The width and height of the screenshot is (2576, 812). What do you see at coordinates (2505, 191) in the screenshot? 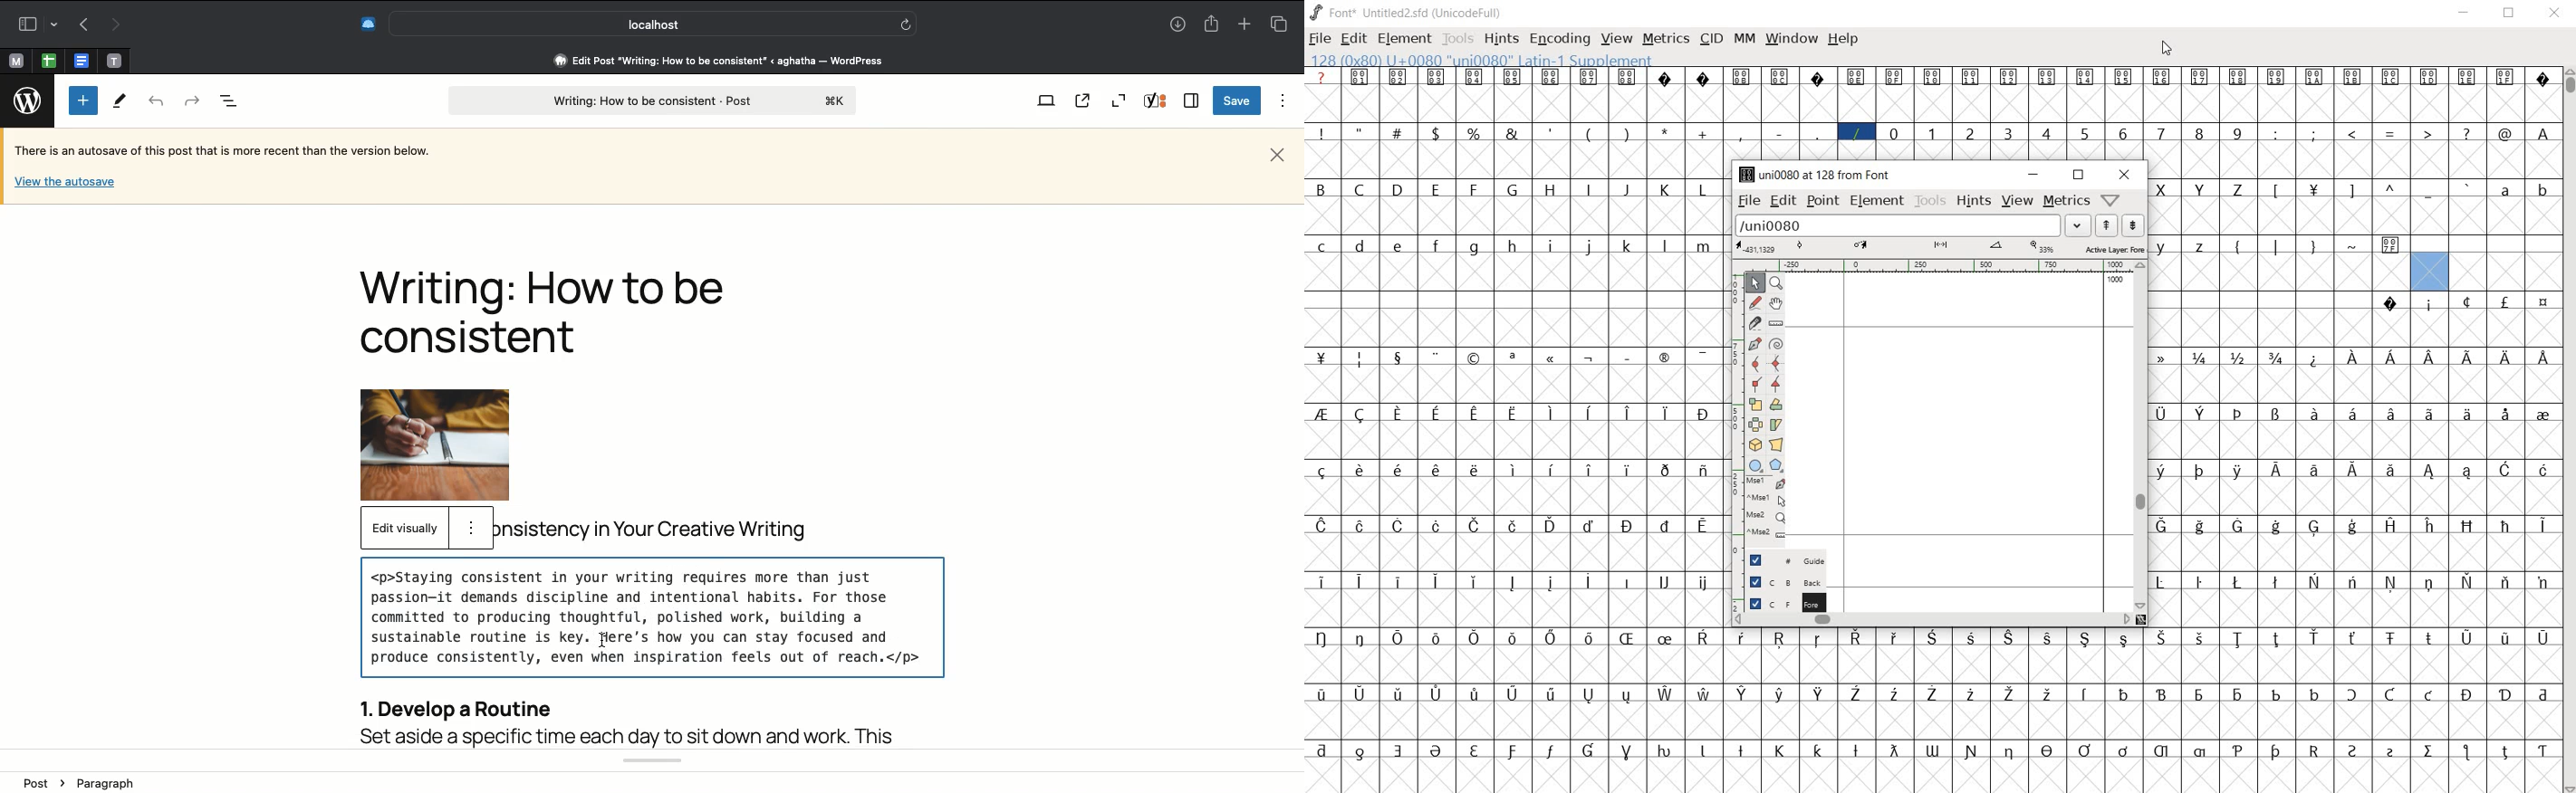
I see `glyph` at bounding box center [2505, 191].